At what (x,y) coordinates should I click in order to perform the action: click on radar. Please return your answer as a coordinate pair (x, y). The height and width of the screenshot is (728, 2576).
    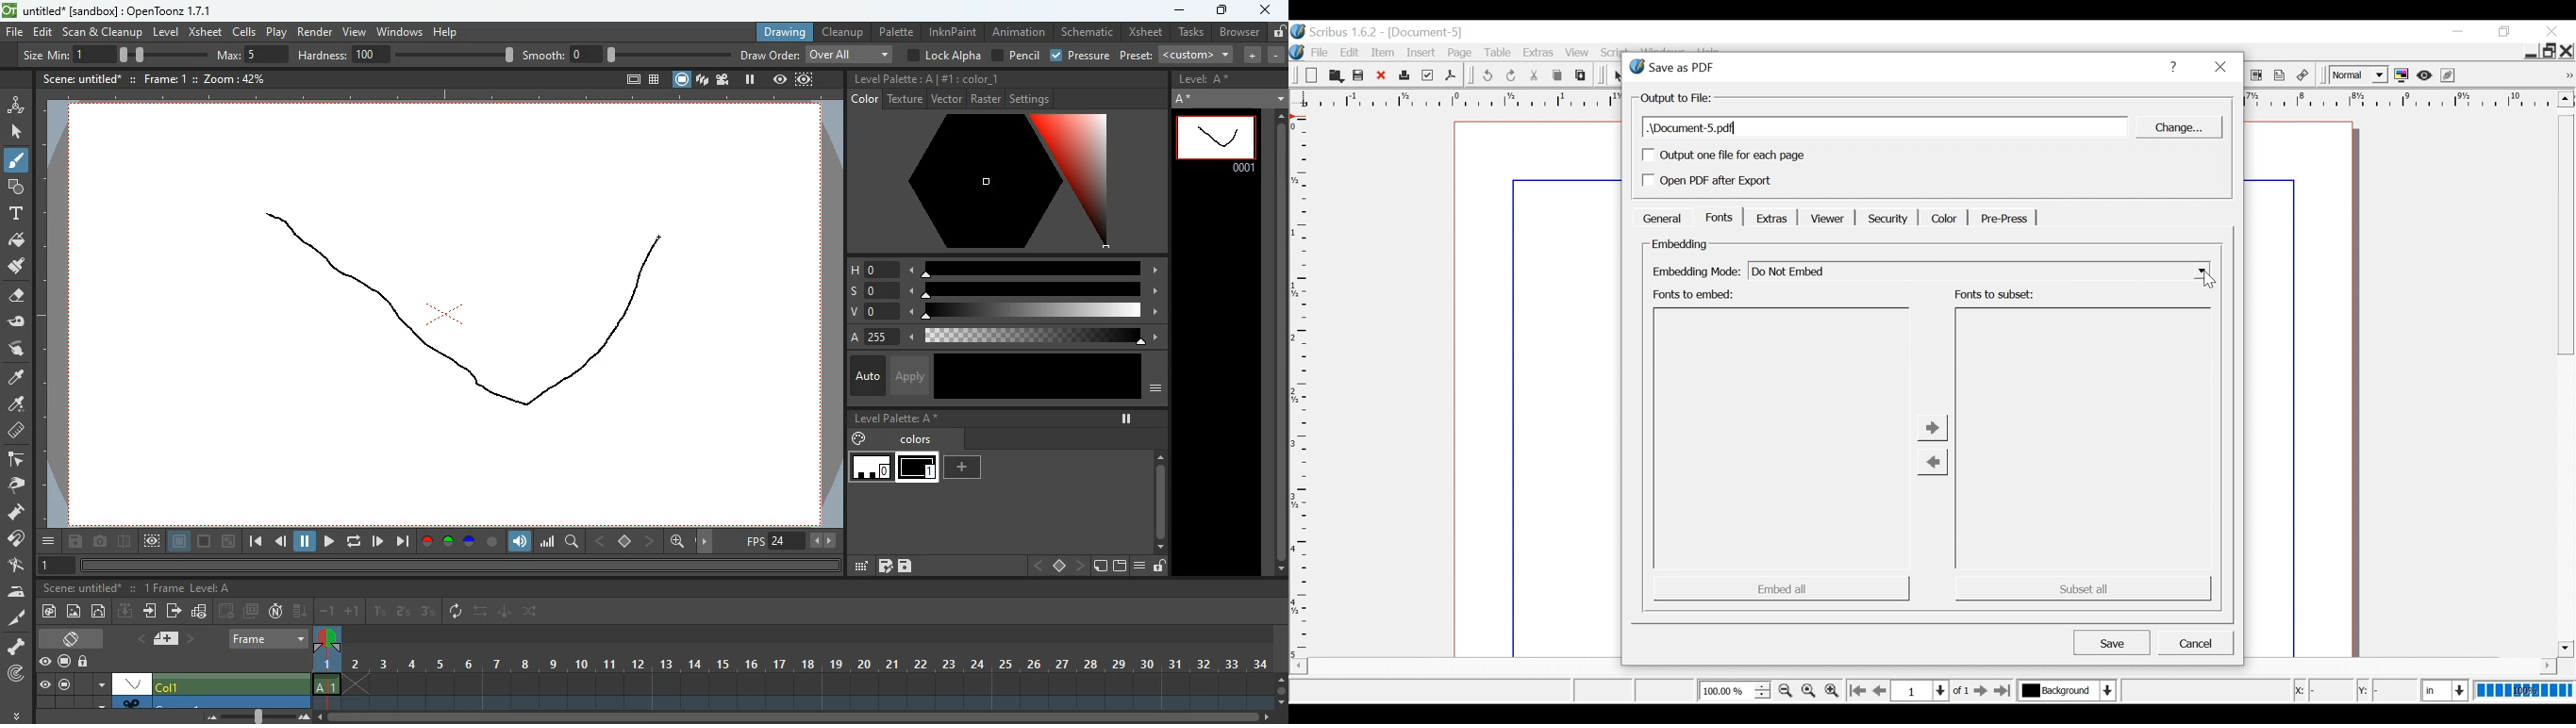
    Looking at the image, I should click on (18, 675).